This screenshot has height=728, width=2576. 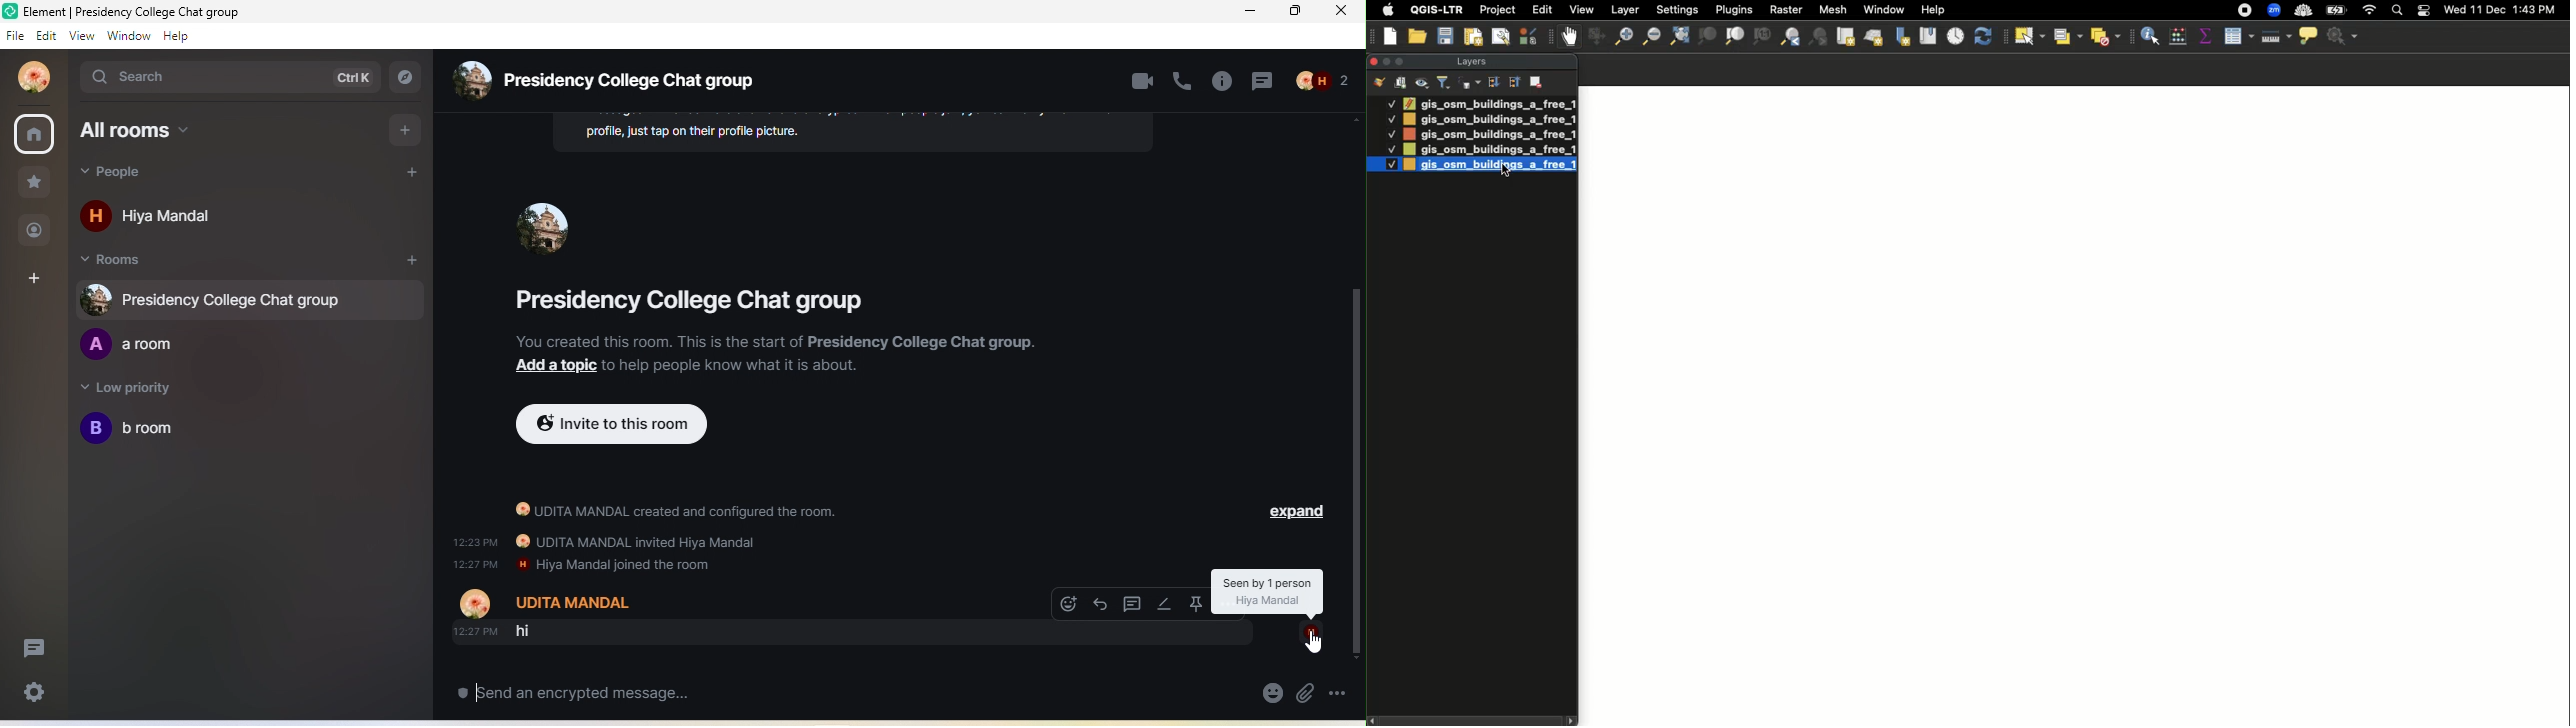 What do you see at coordinates (1437, 9) in the screenshot?
I see `QGIS` at bounding box center [1437, 9].